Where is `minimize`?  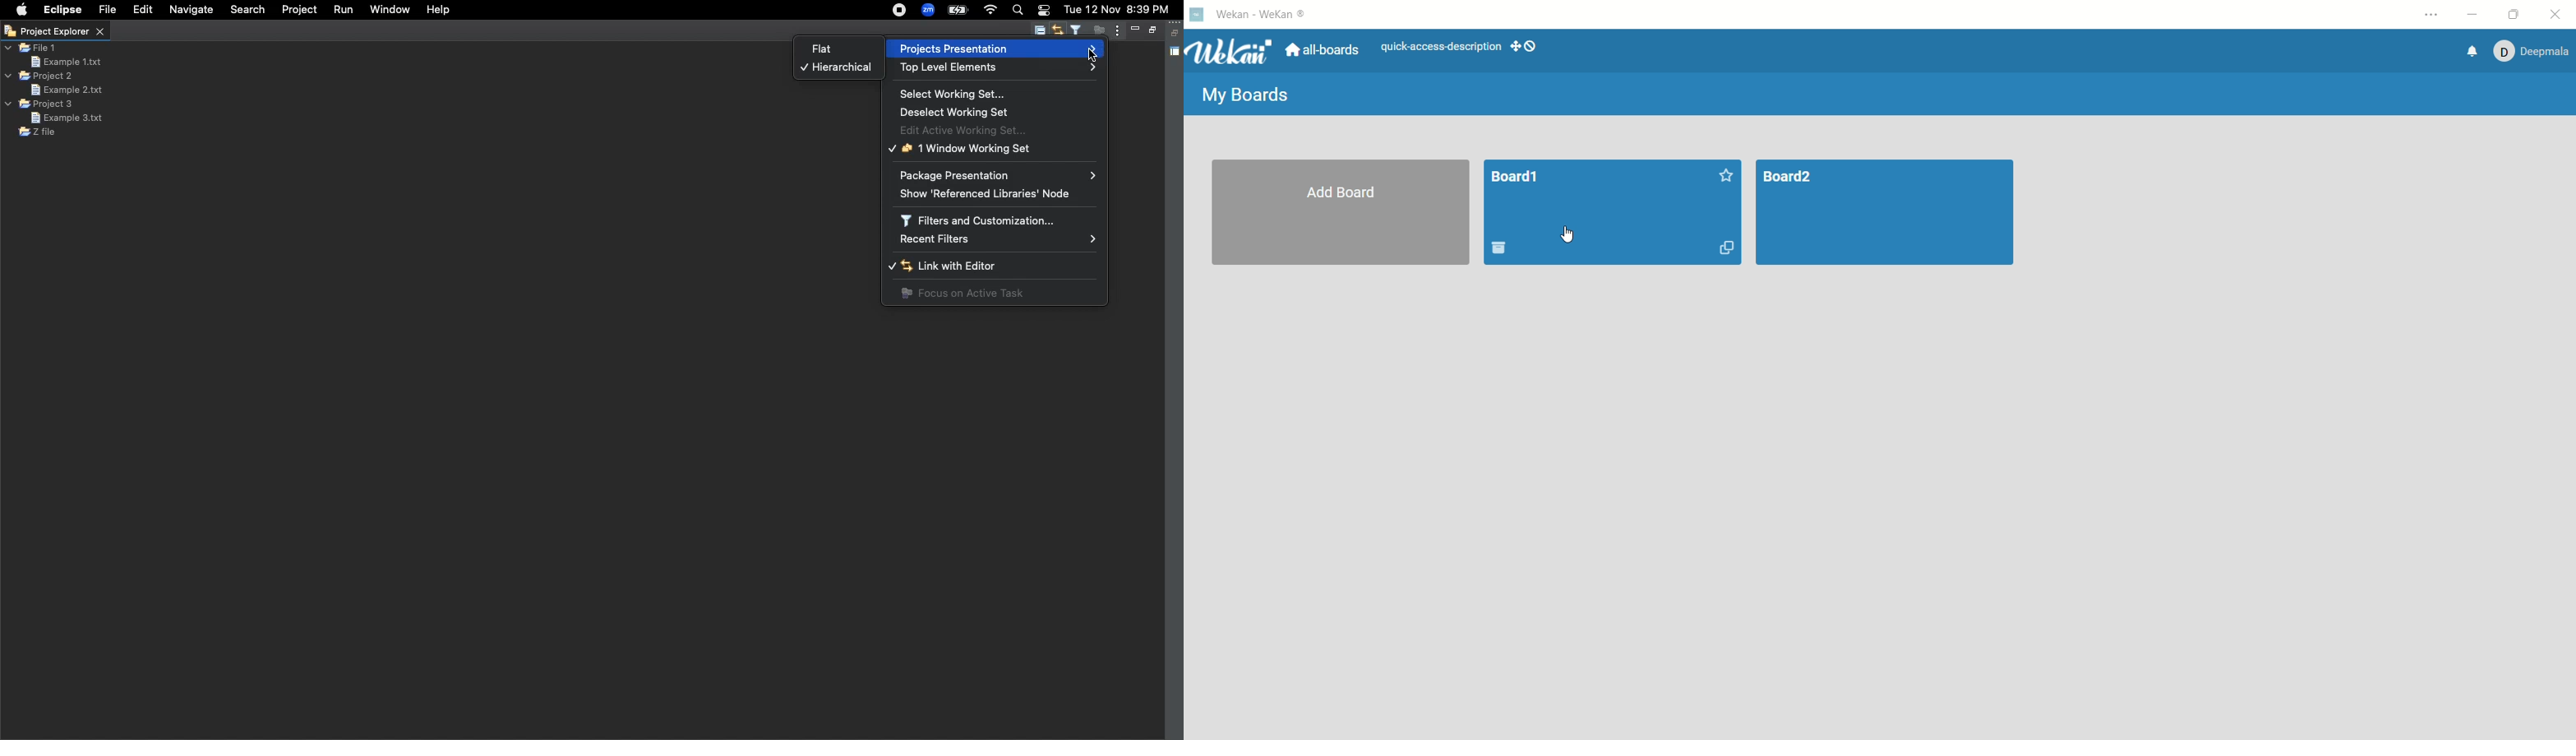 minimize is located at coordinates (2473, 16).